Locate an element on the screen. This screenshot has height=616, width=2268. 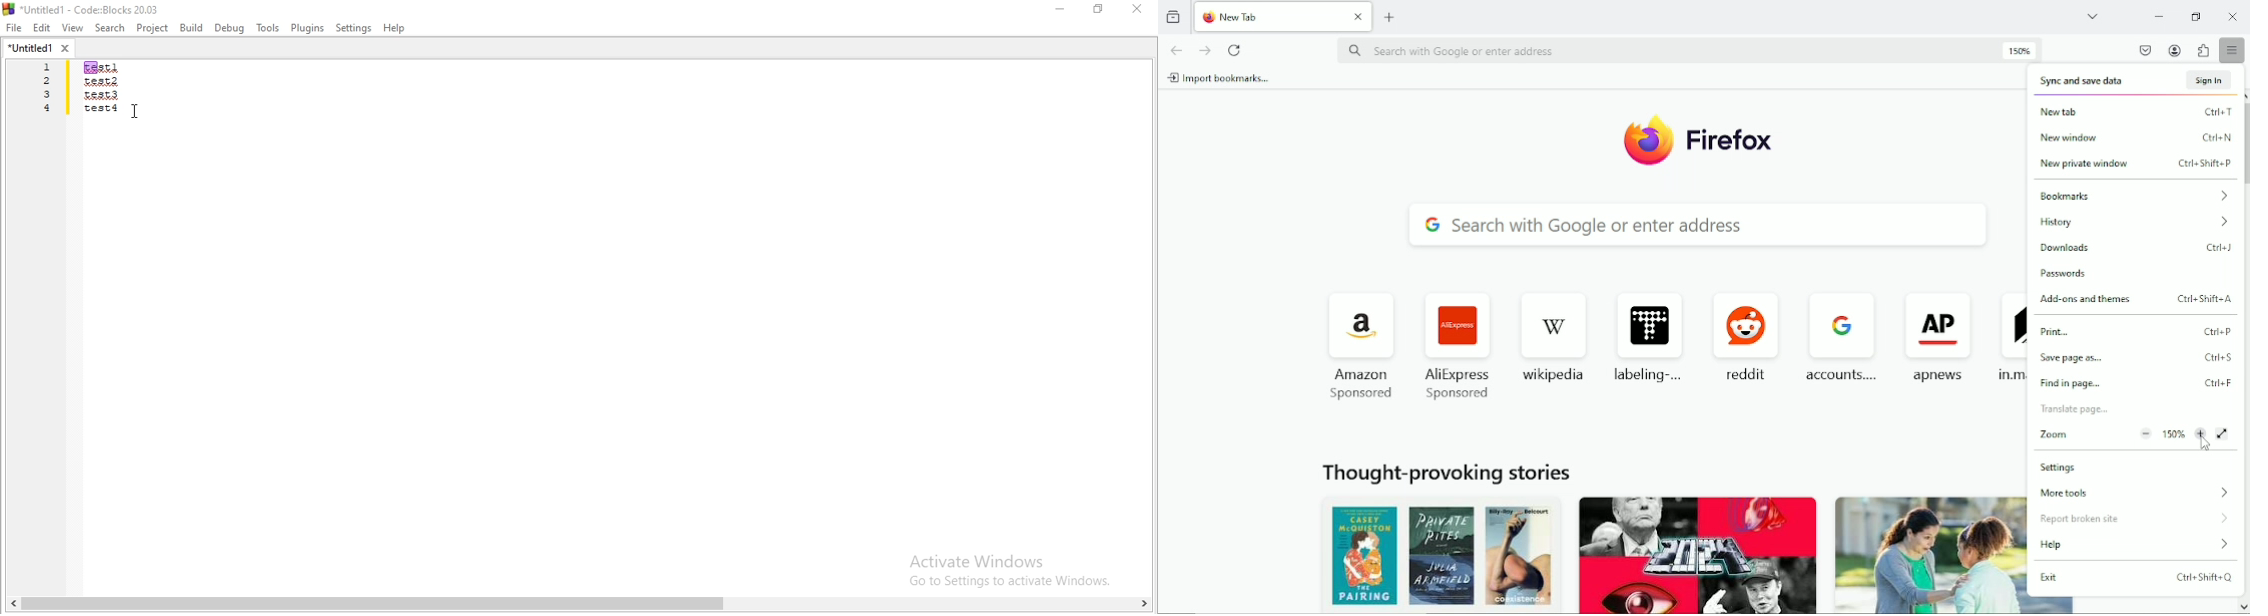
150% is located at coordinates (2172, 433).